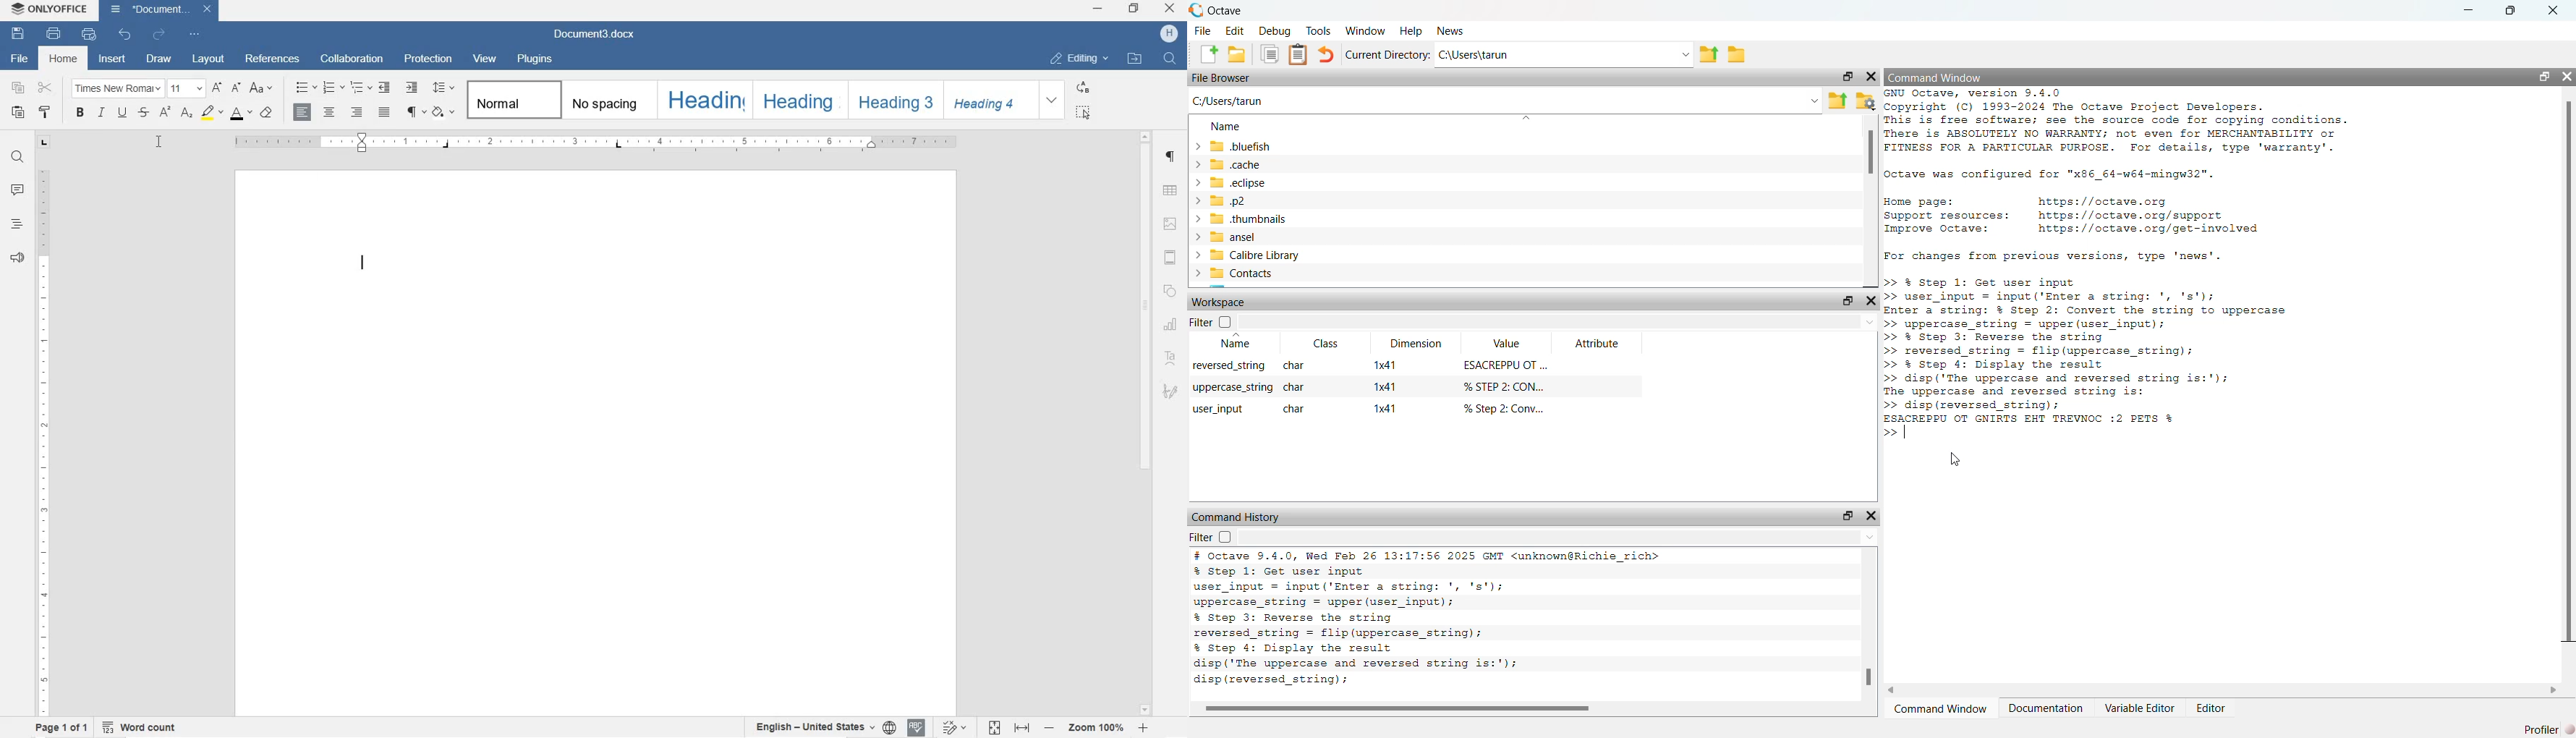  I want to click on ARIAL, so click(117, 90).